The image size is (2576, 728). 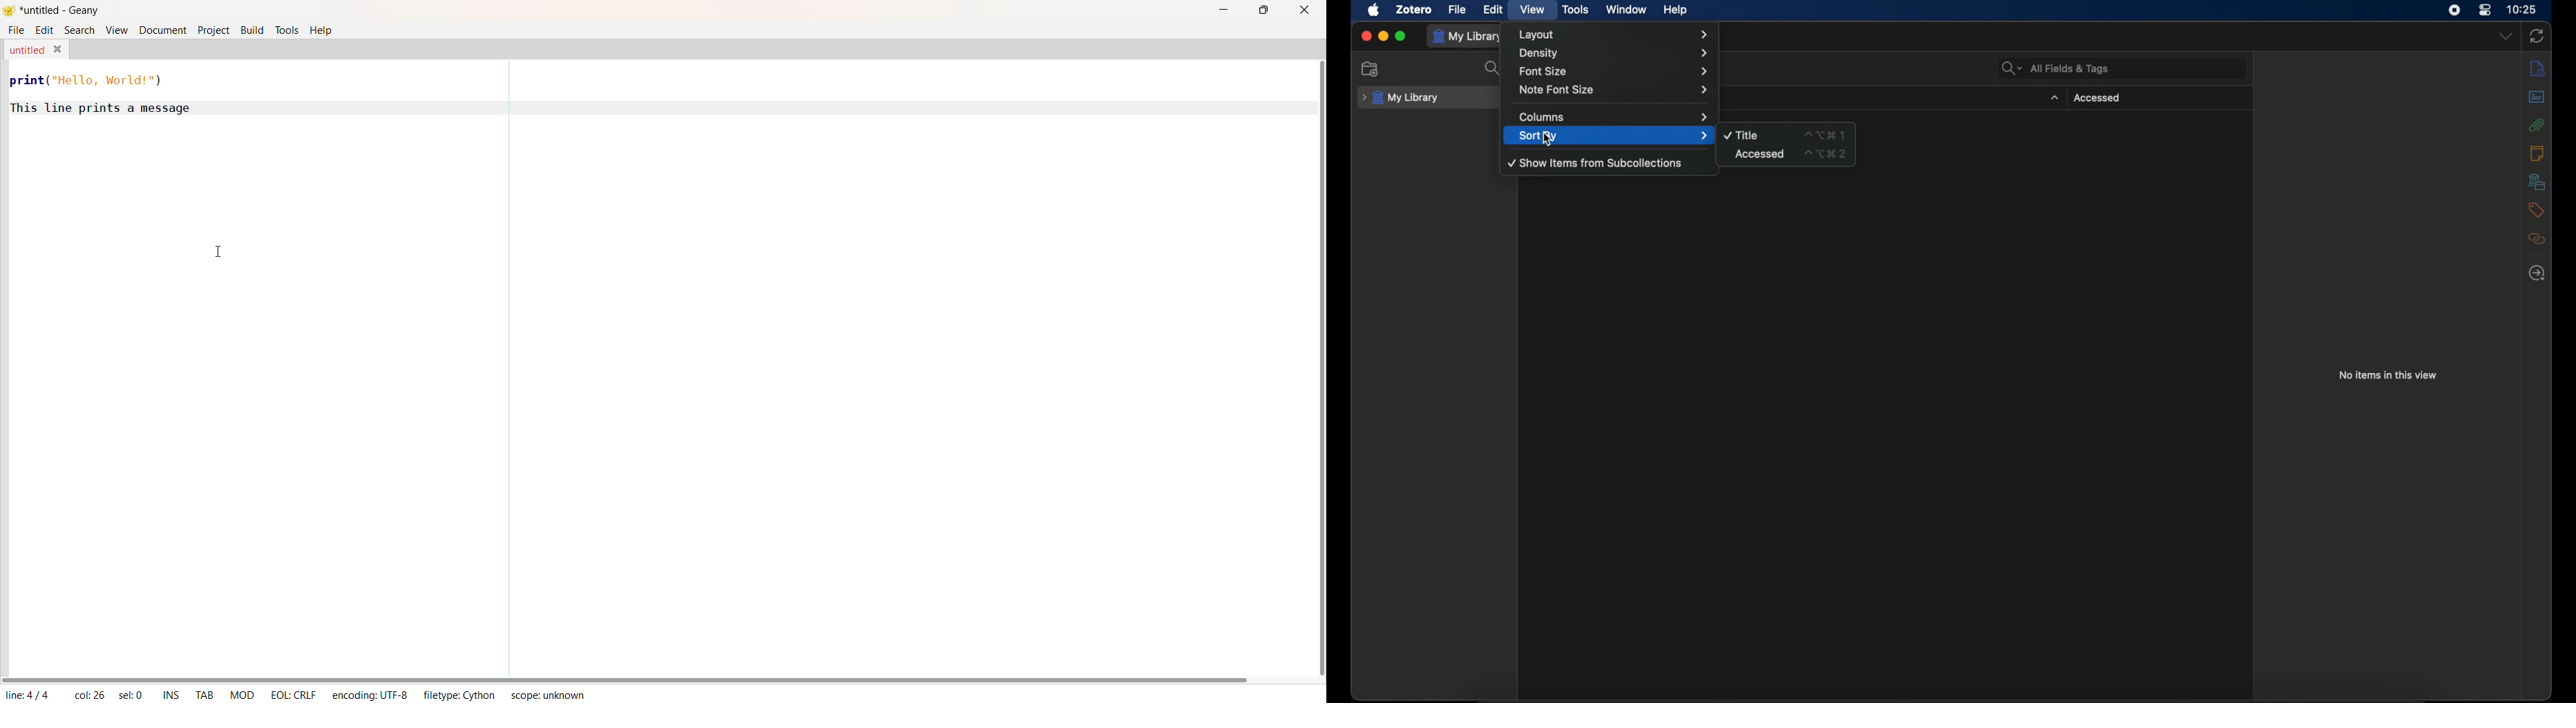 What do you see at coordinates (626, 677) in the screenshot?
I see `Horizontal Scroll Bar` at bounding box center [626, 677].